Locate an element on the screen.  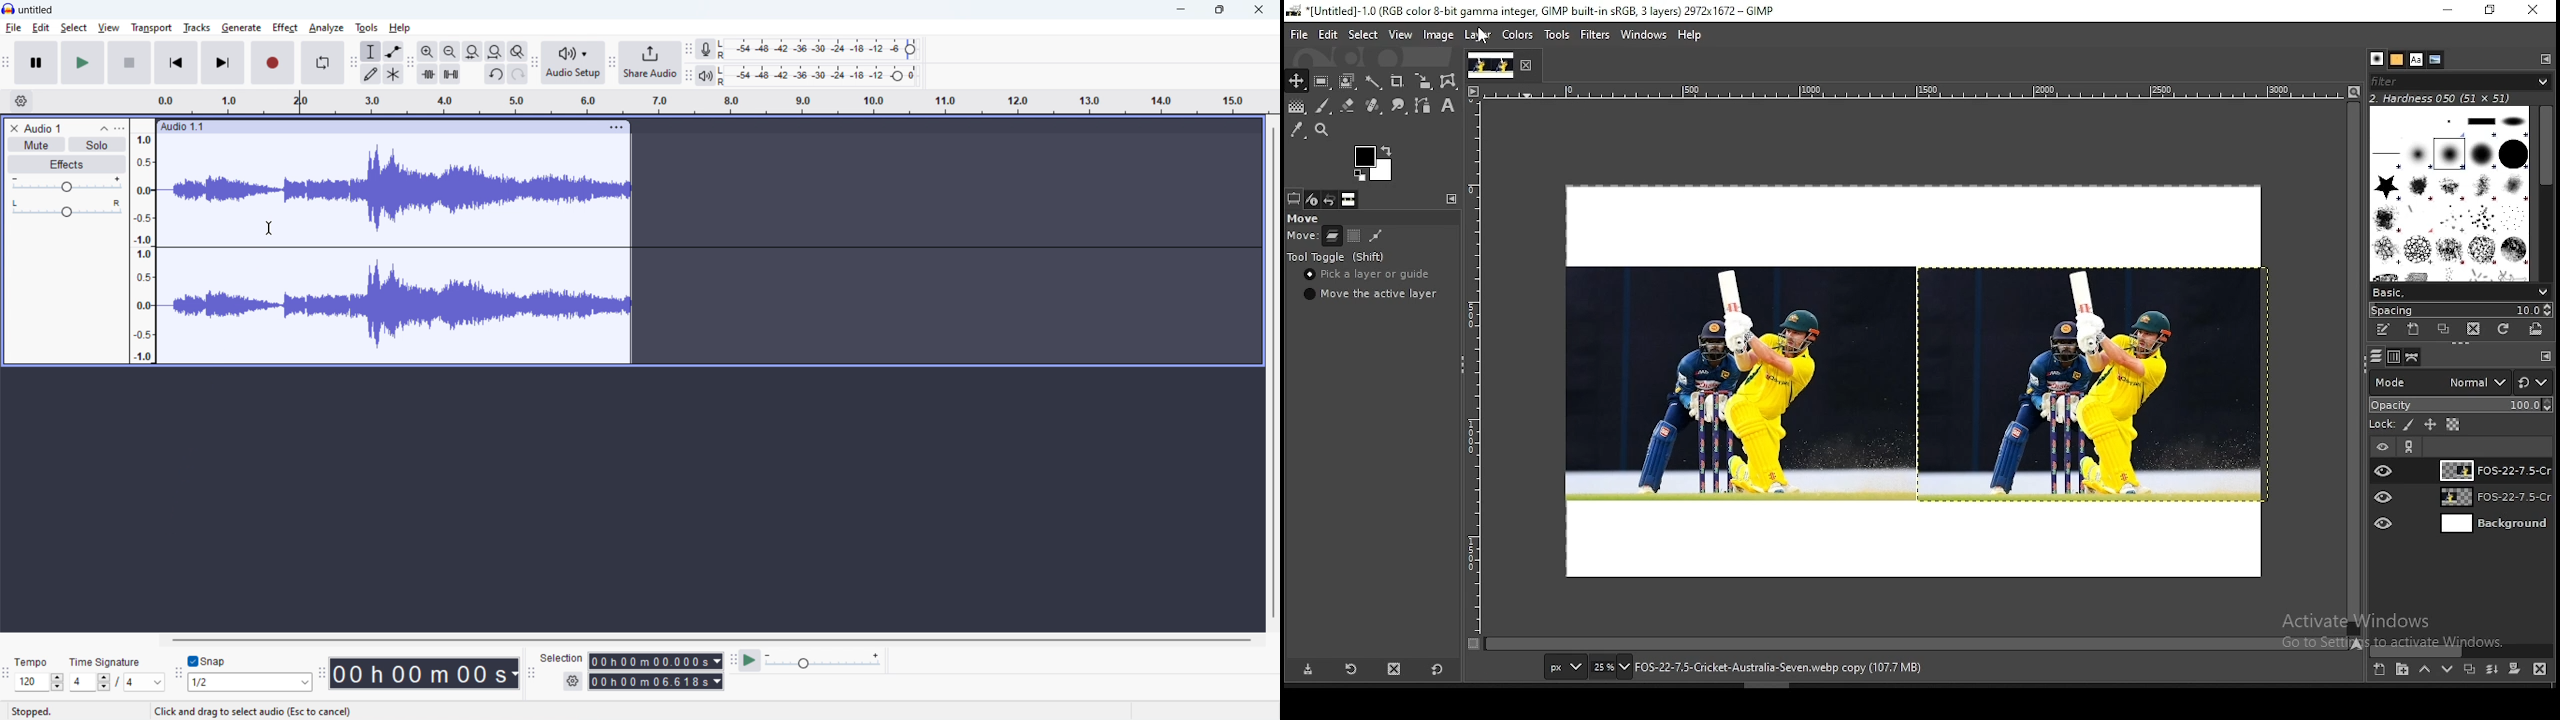
redo is located at coordinates (518, 74).